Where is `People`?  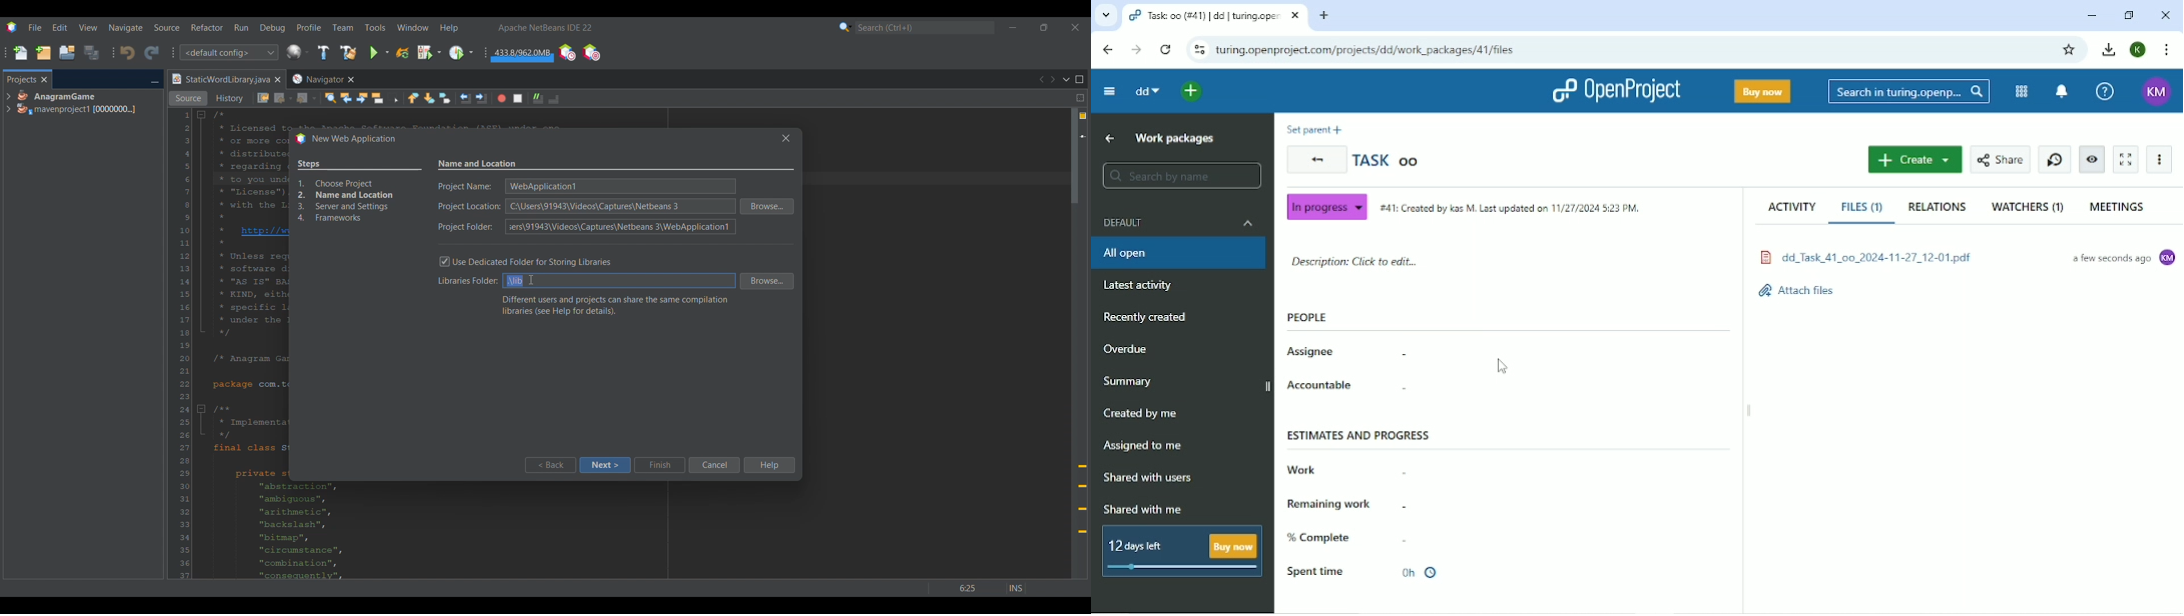
People is located at coordinates (1310, 317).